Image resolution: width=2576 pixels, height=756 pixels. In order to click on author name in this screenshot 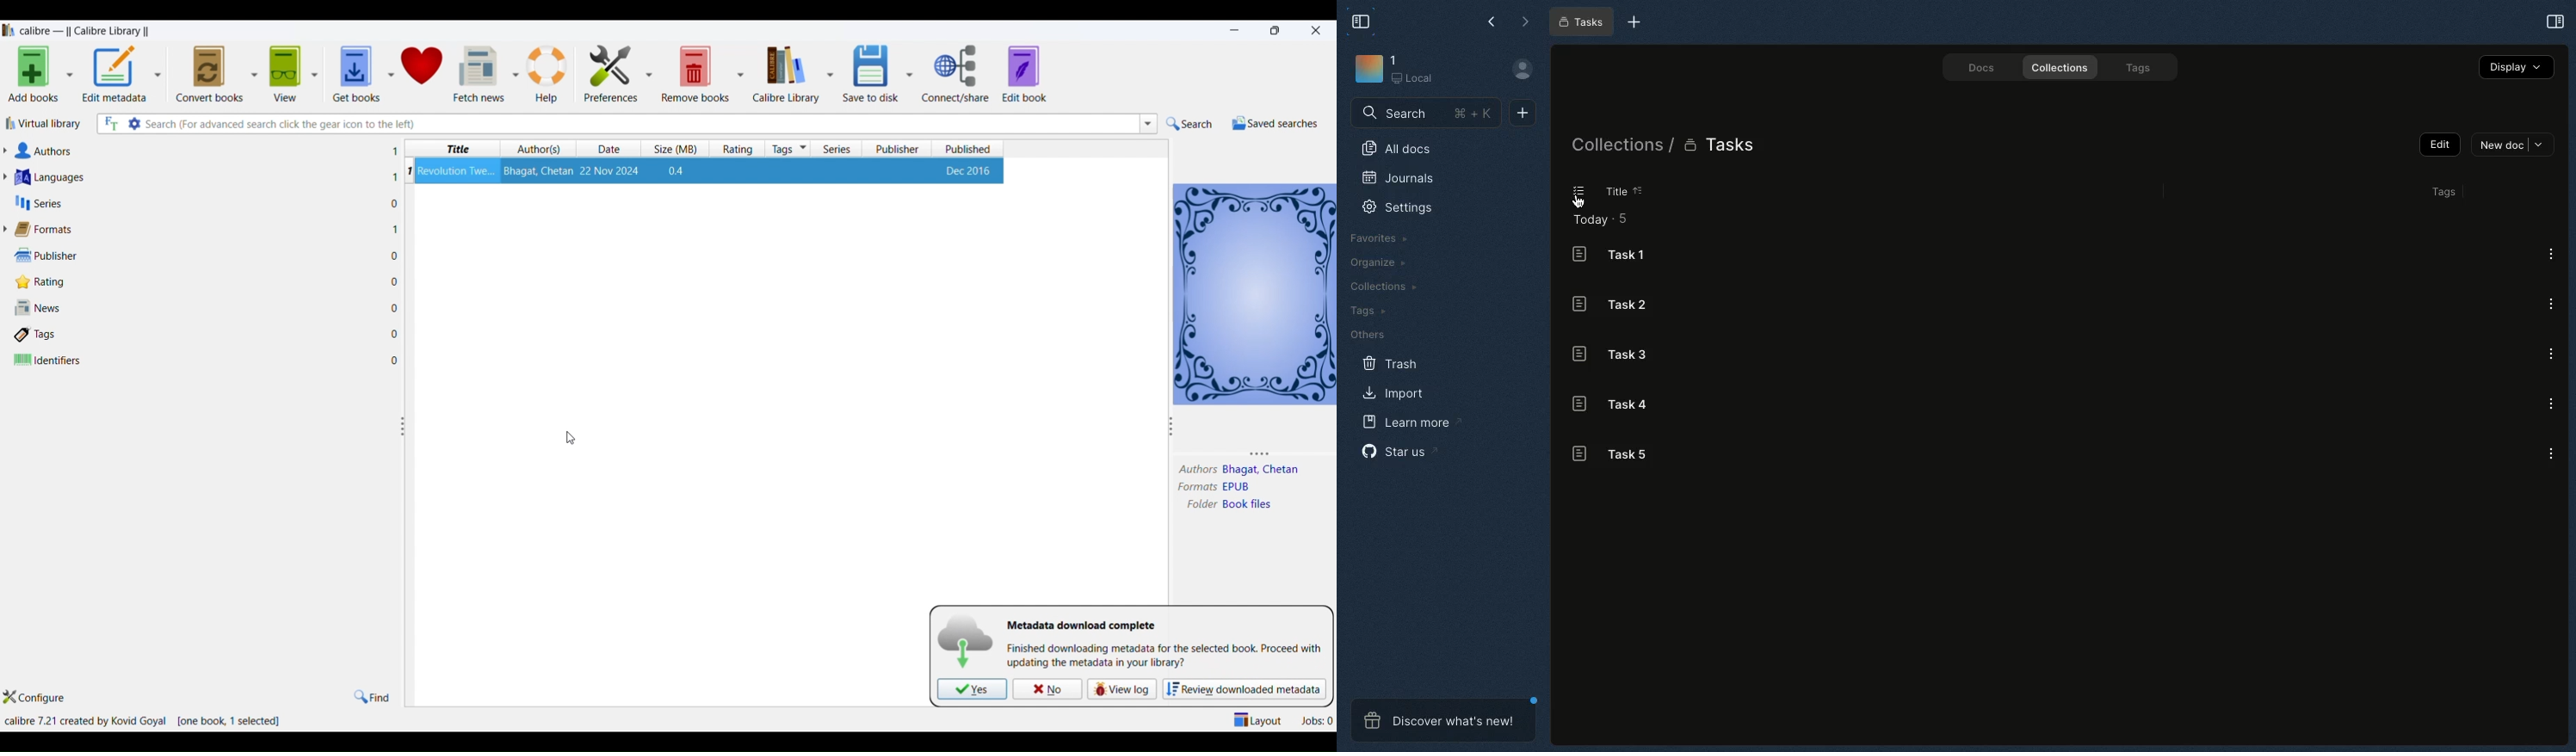, I will do `click(1263, 471)`.